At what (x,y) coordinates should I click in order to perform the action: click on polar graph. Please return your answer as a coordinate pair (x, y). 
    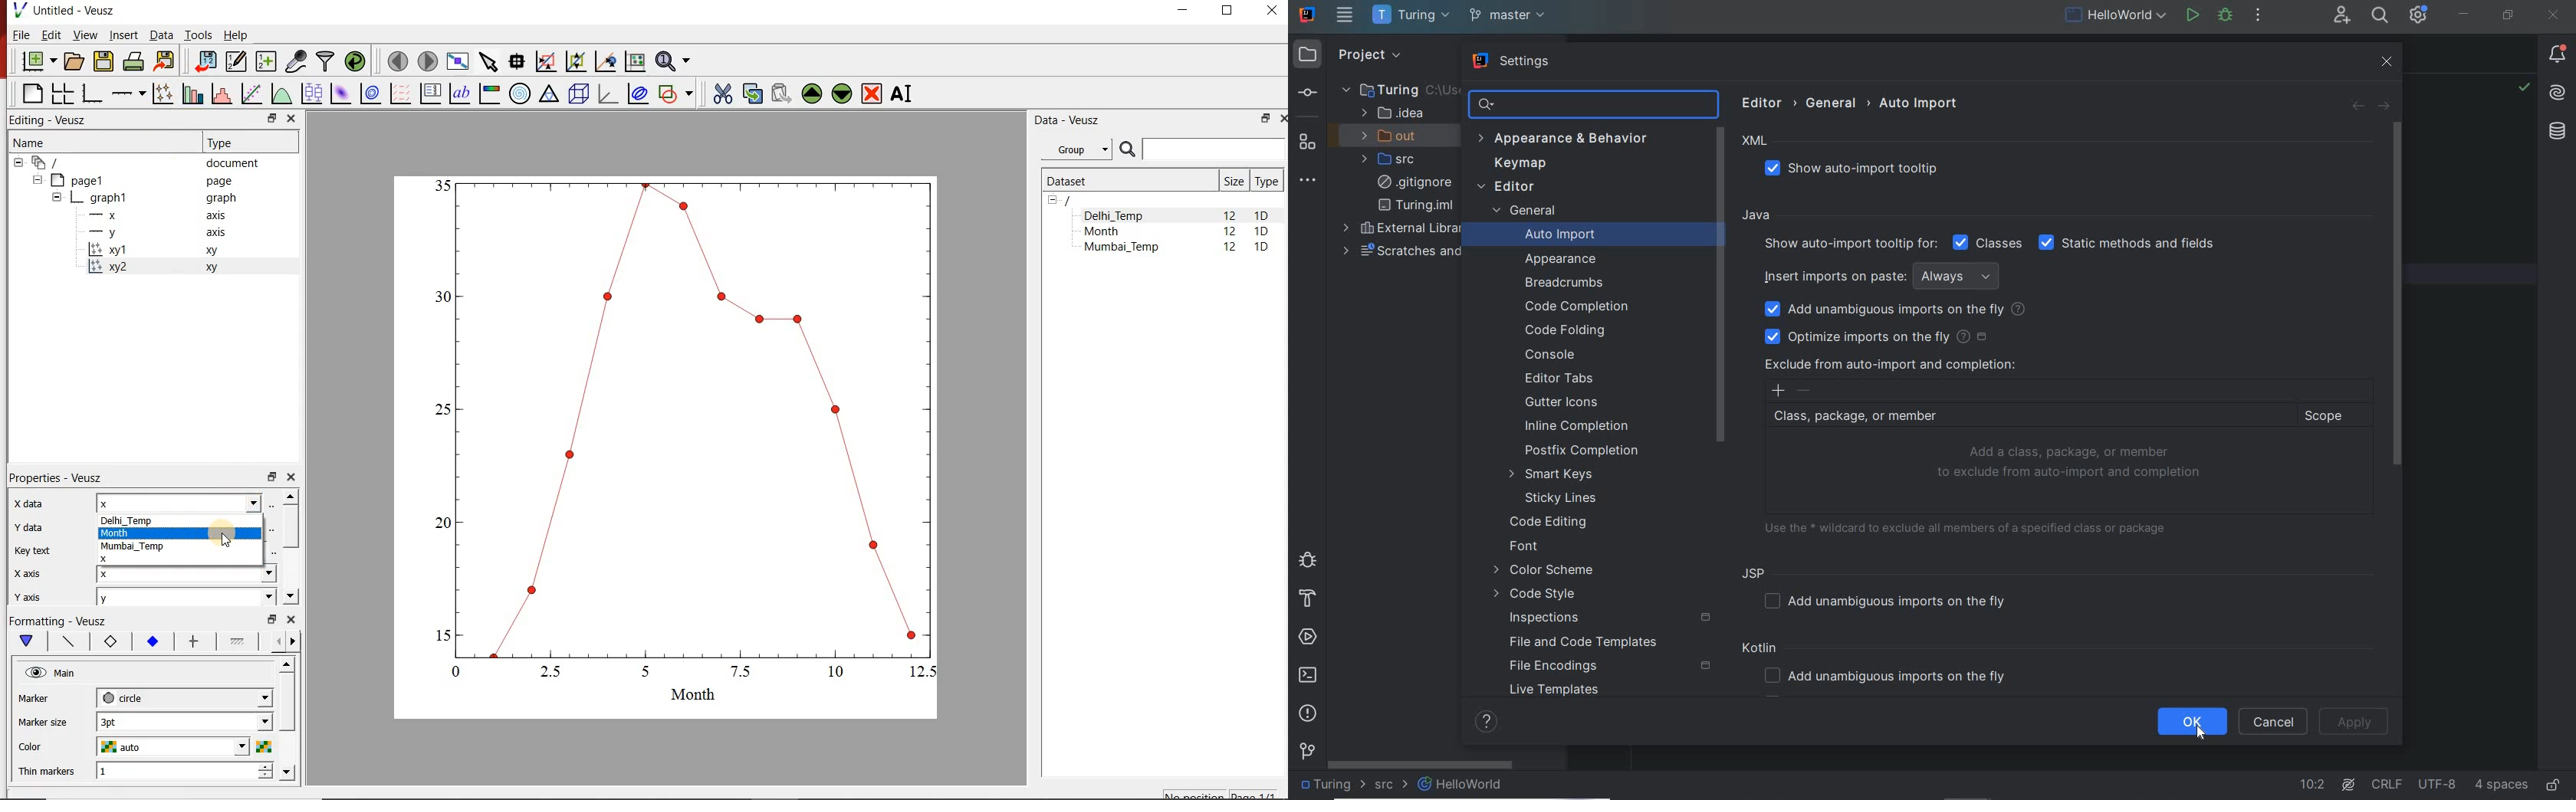
    Looking at the image, I should click on (521, 95).